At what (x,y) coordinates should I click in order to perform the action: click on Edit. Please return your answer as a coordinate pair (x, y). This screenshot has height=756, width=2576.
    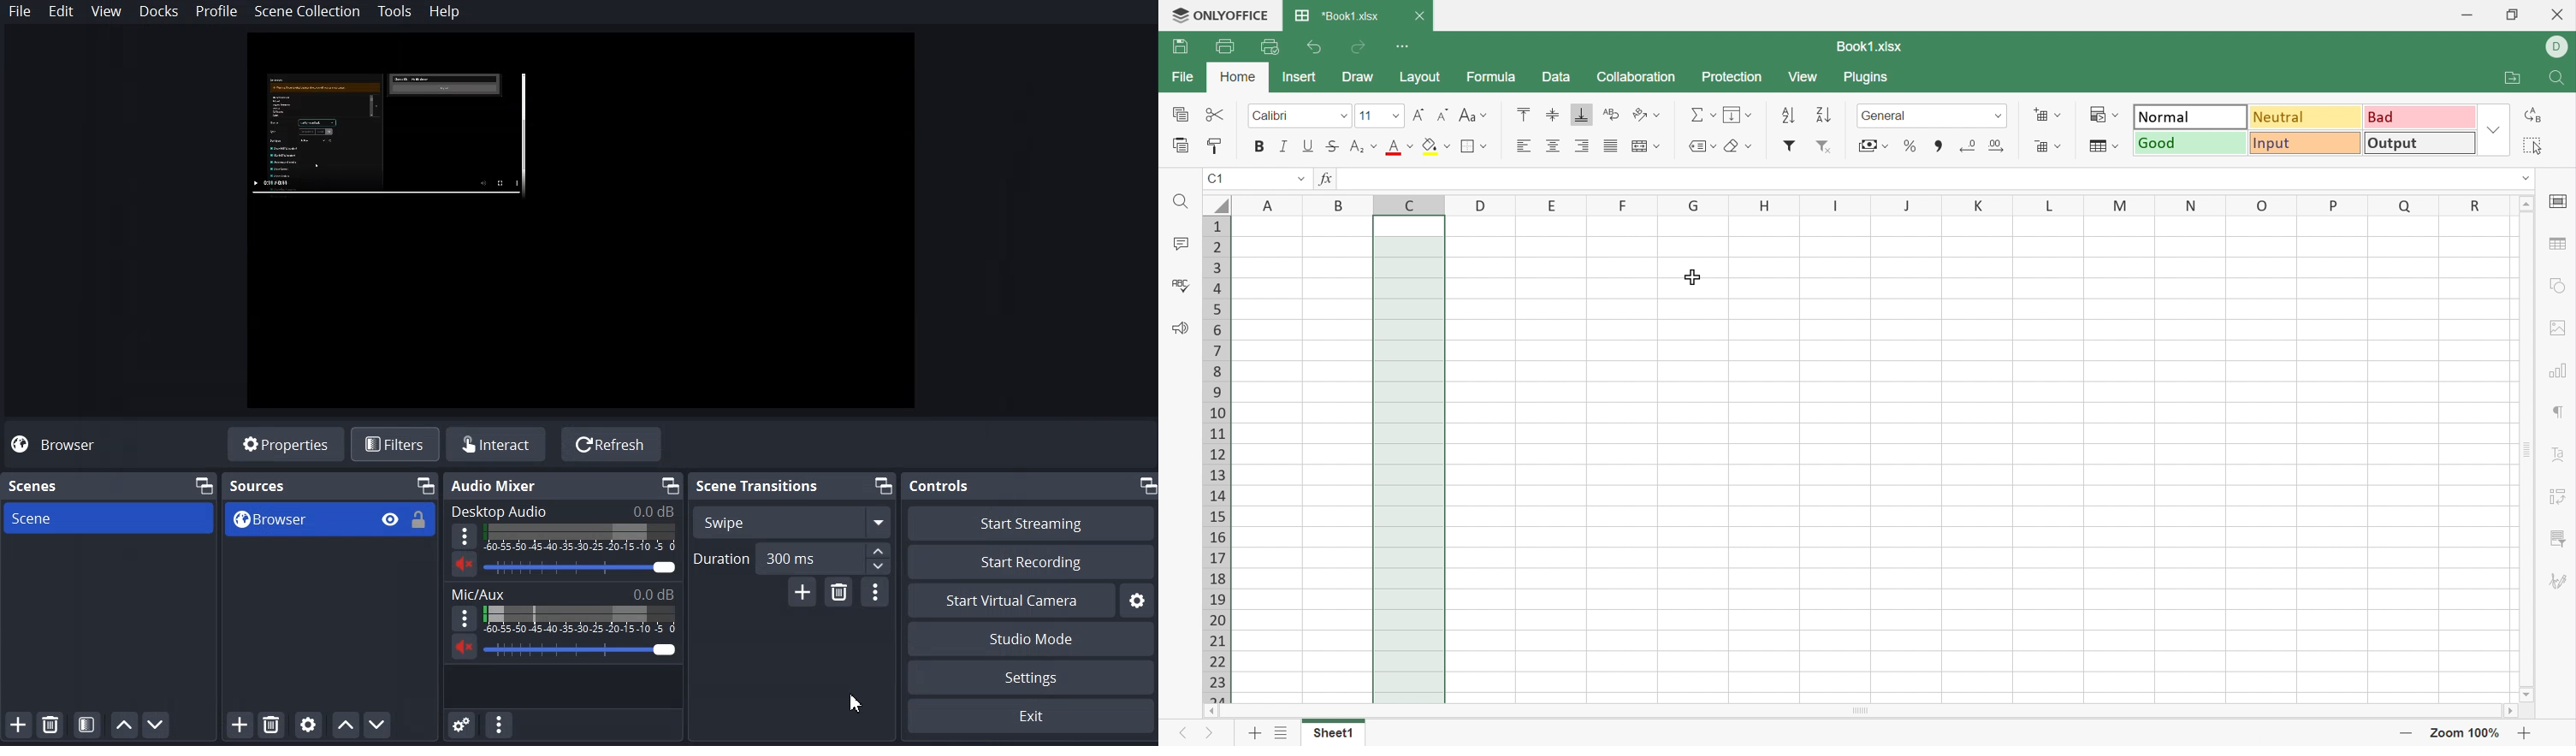
    Looking at the image, I should click on (62, 11).